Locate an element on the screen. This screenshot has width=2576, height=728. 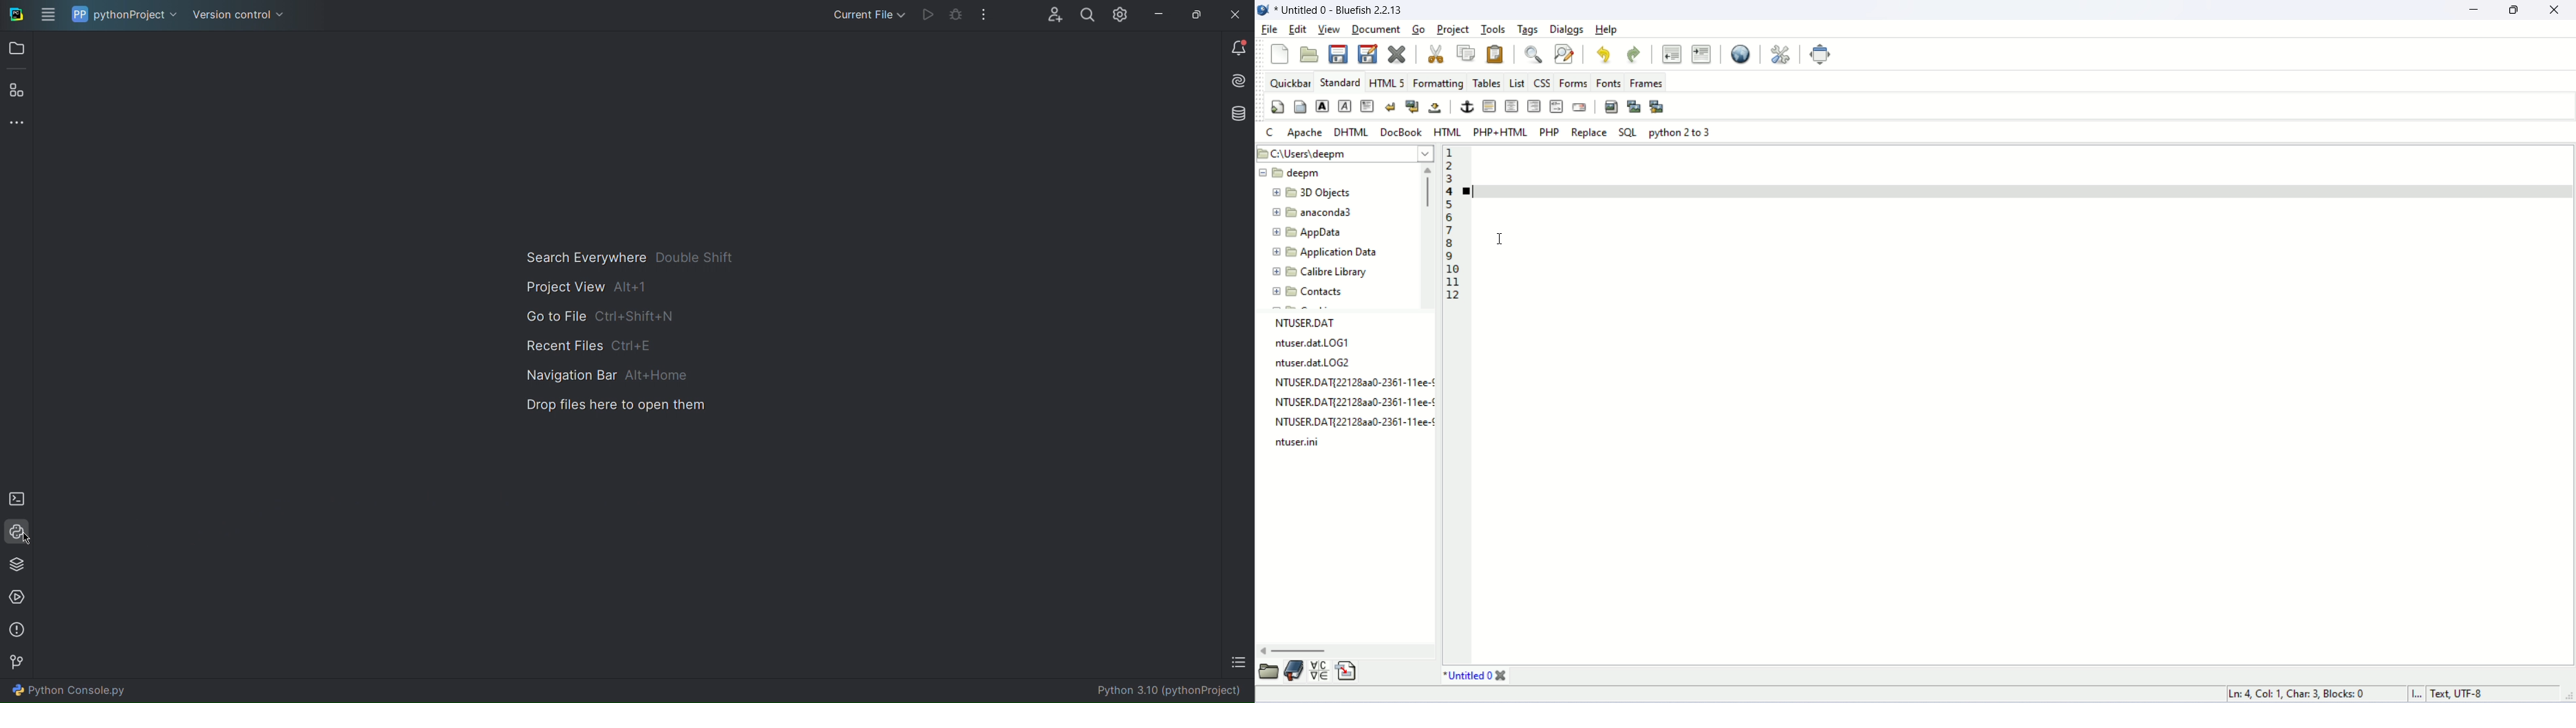
Notifications is located at coordinates (1238, 50).